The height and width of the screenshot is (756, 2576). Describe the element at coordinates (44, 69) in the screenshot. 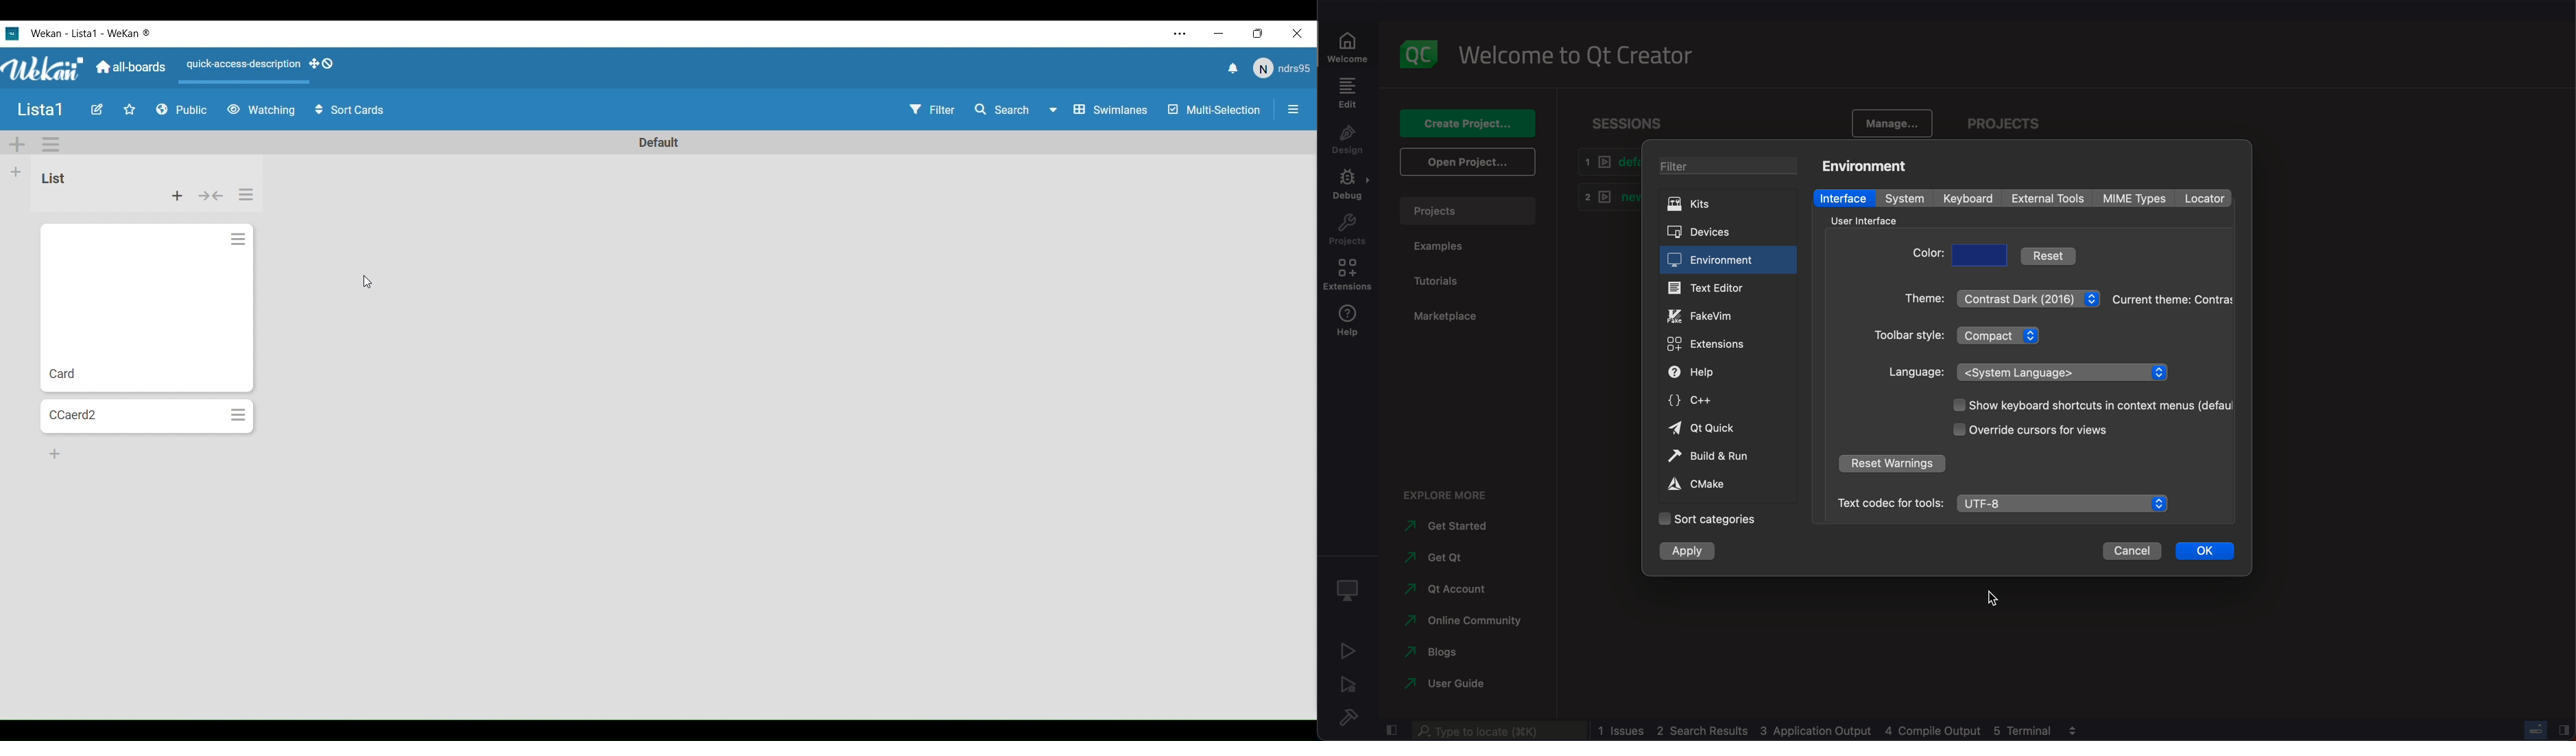

I see `WeKan` at that location.